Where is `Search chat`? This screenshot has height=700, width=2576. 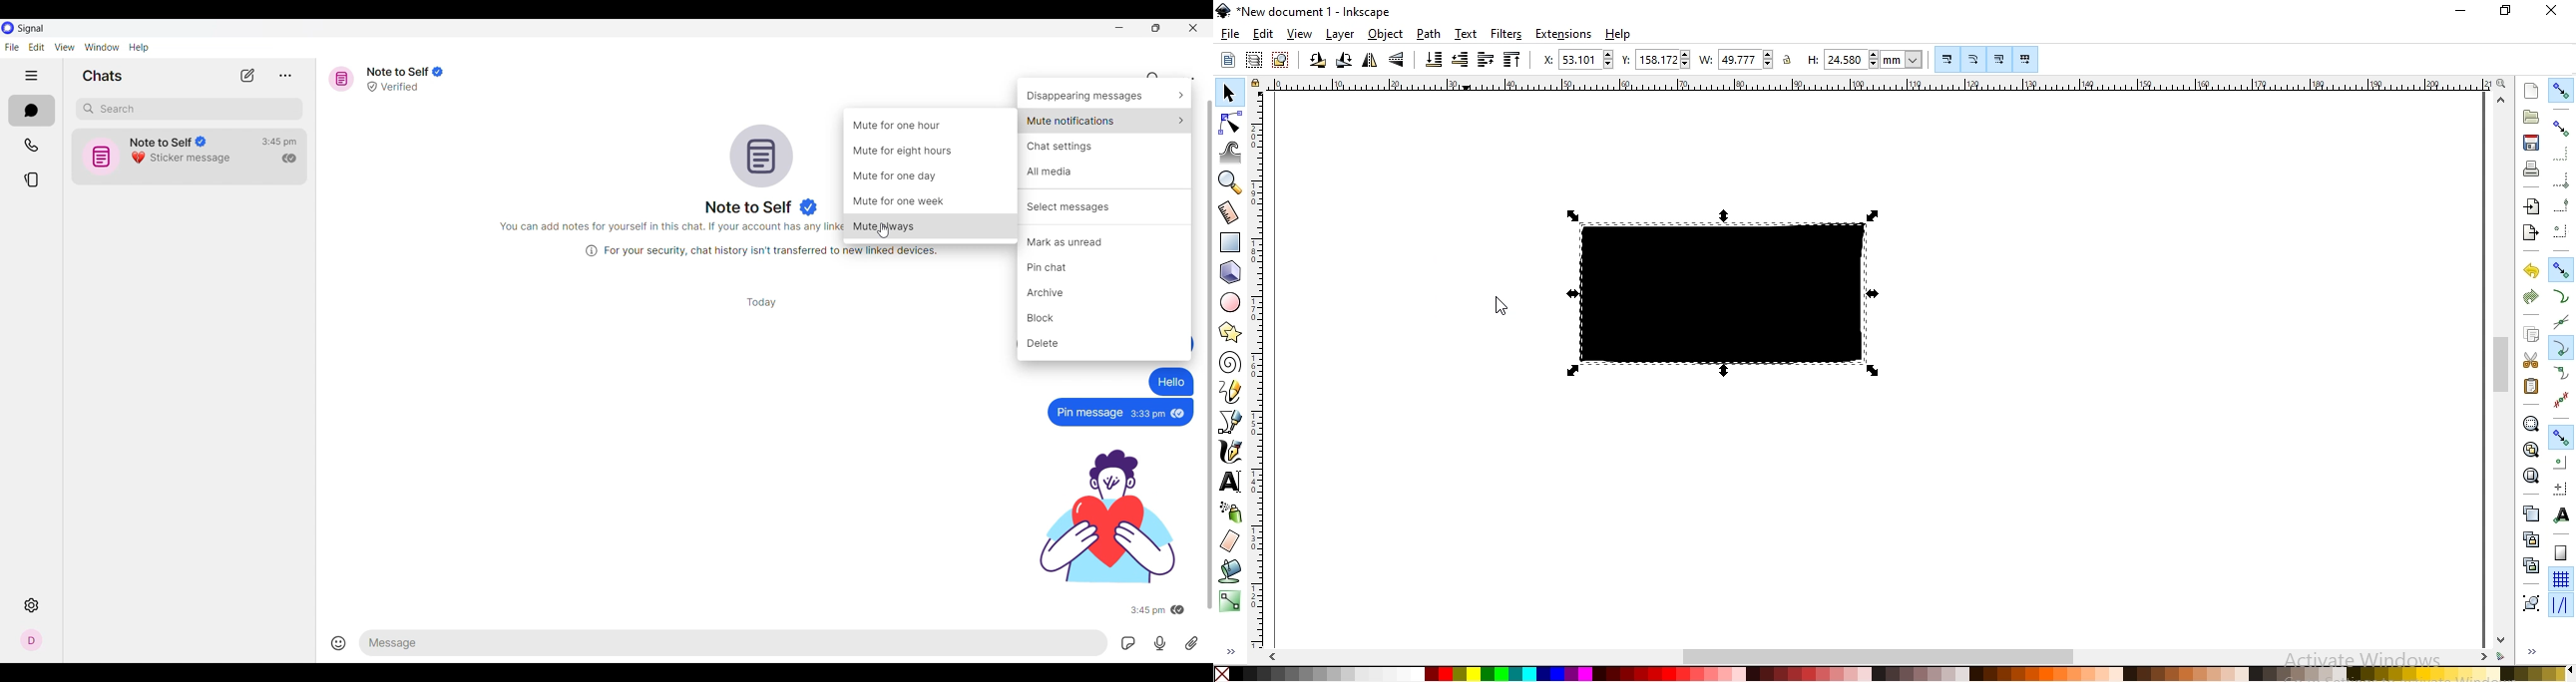 Search chat is located at coordinates (1154, 78).